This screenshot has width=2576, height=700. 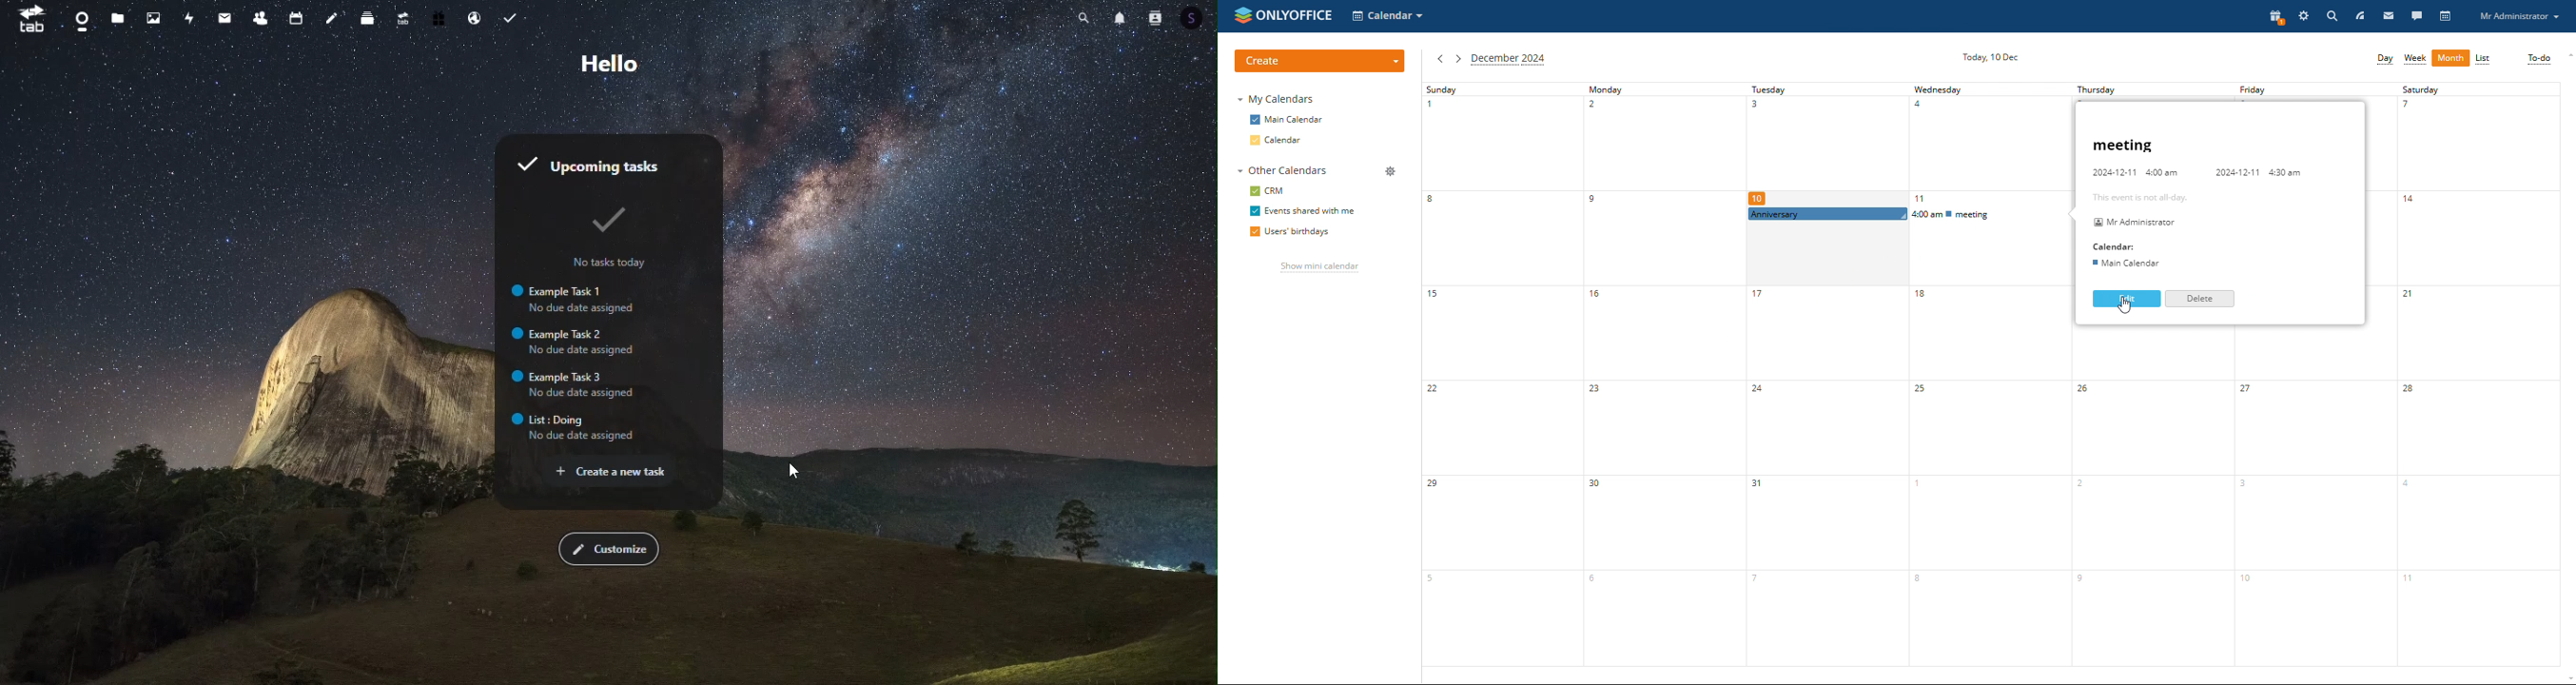 What do you see at coordinates (1120, 17) in the screenshot?
I see `notifications` at bounding box center [1120, 17].